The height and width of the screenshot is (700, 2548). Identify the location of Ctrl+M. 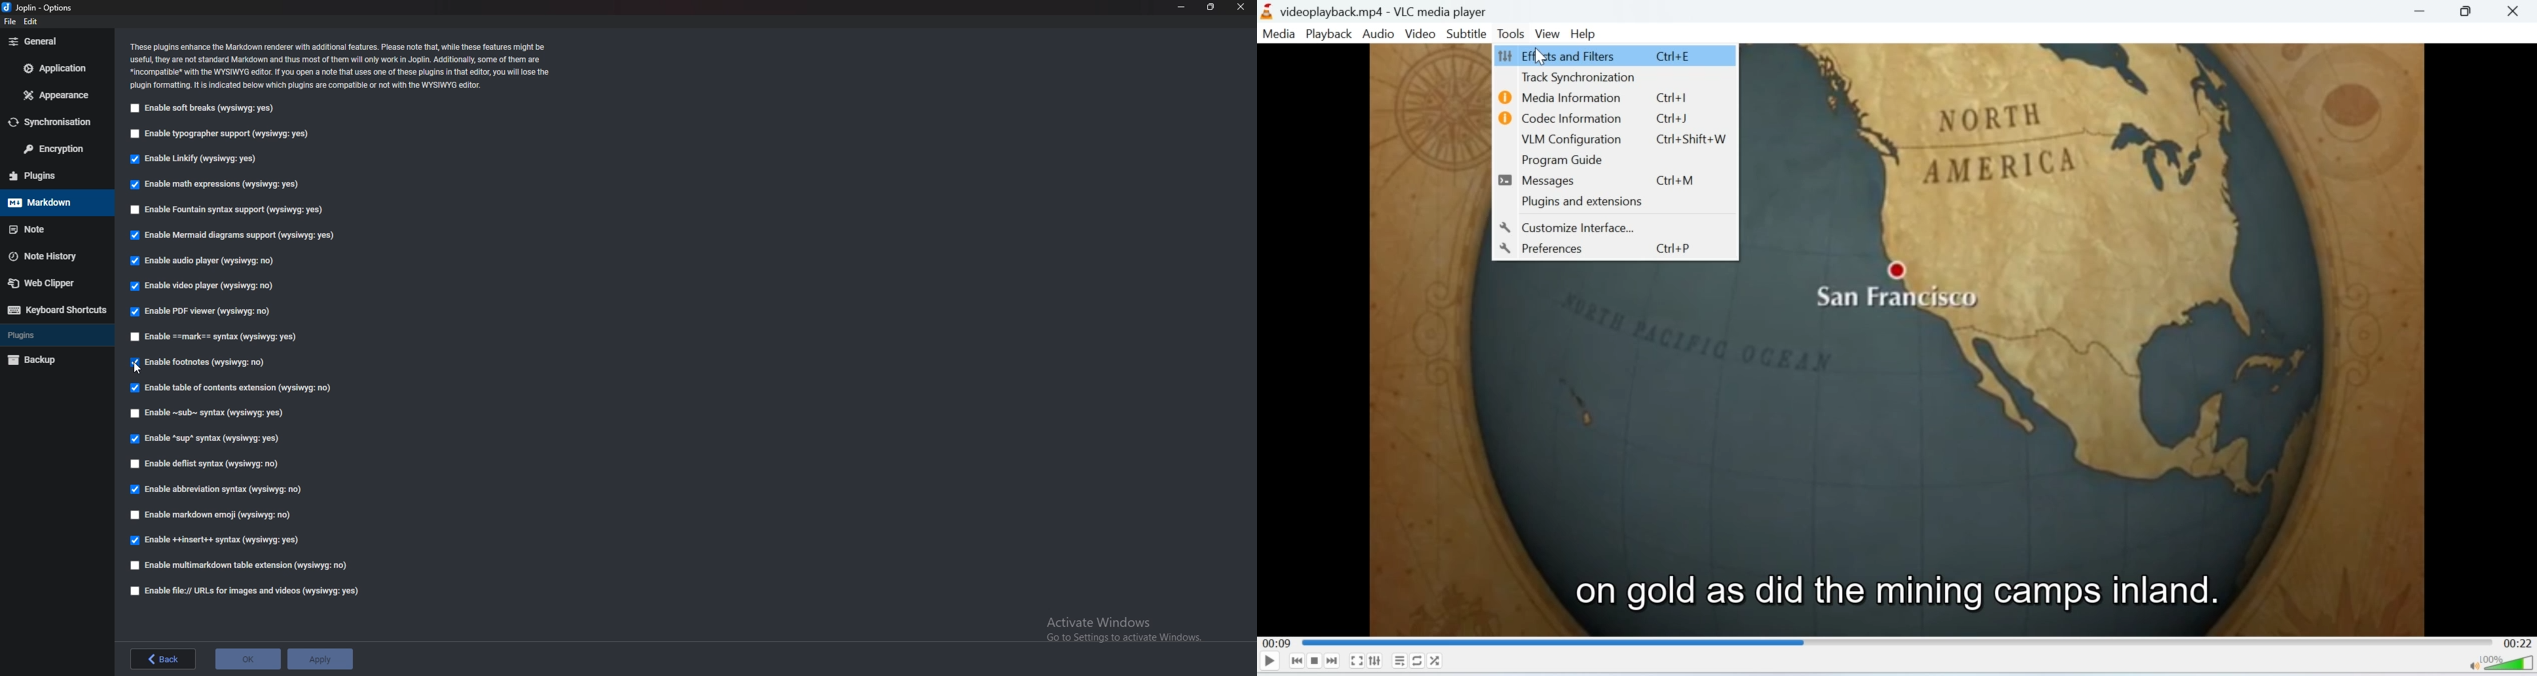
(1678, 180).